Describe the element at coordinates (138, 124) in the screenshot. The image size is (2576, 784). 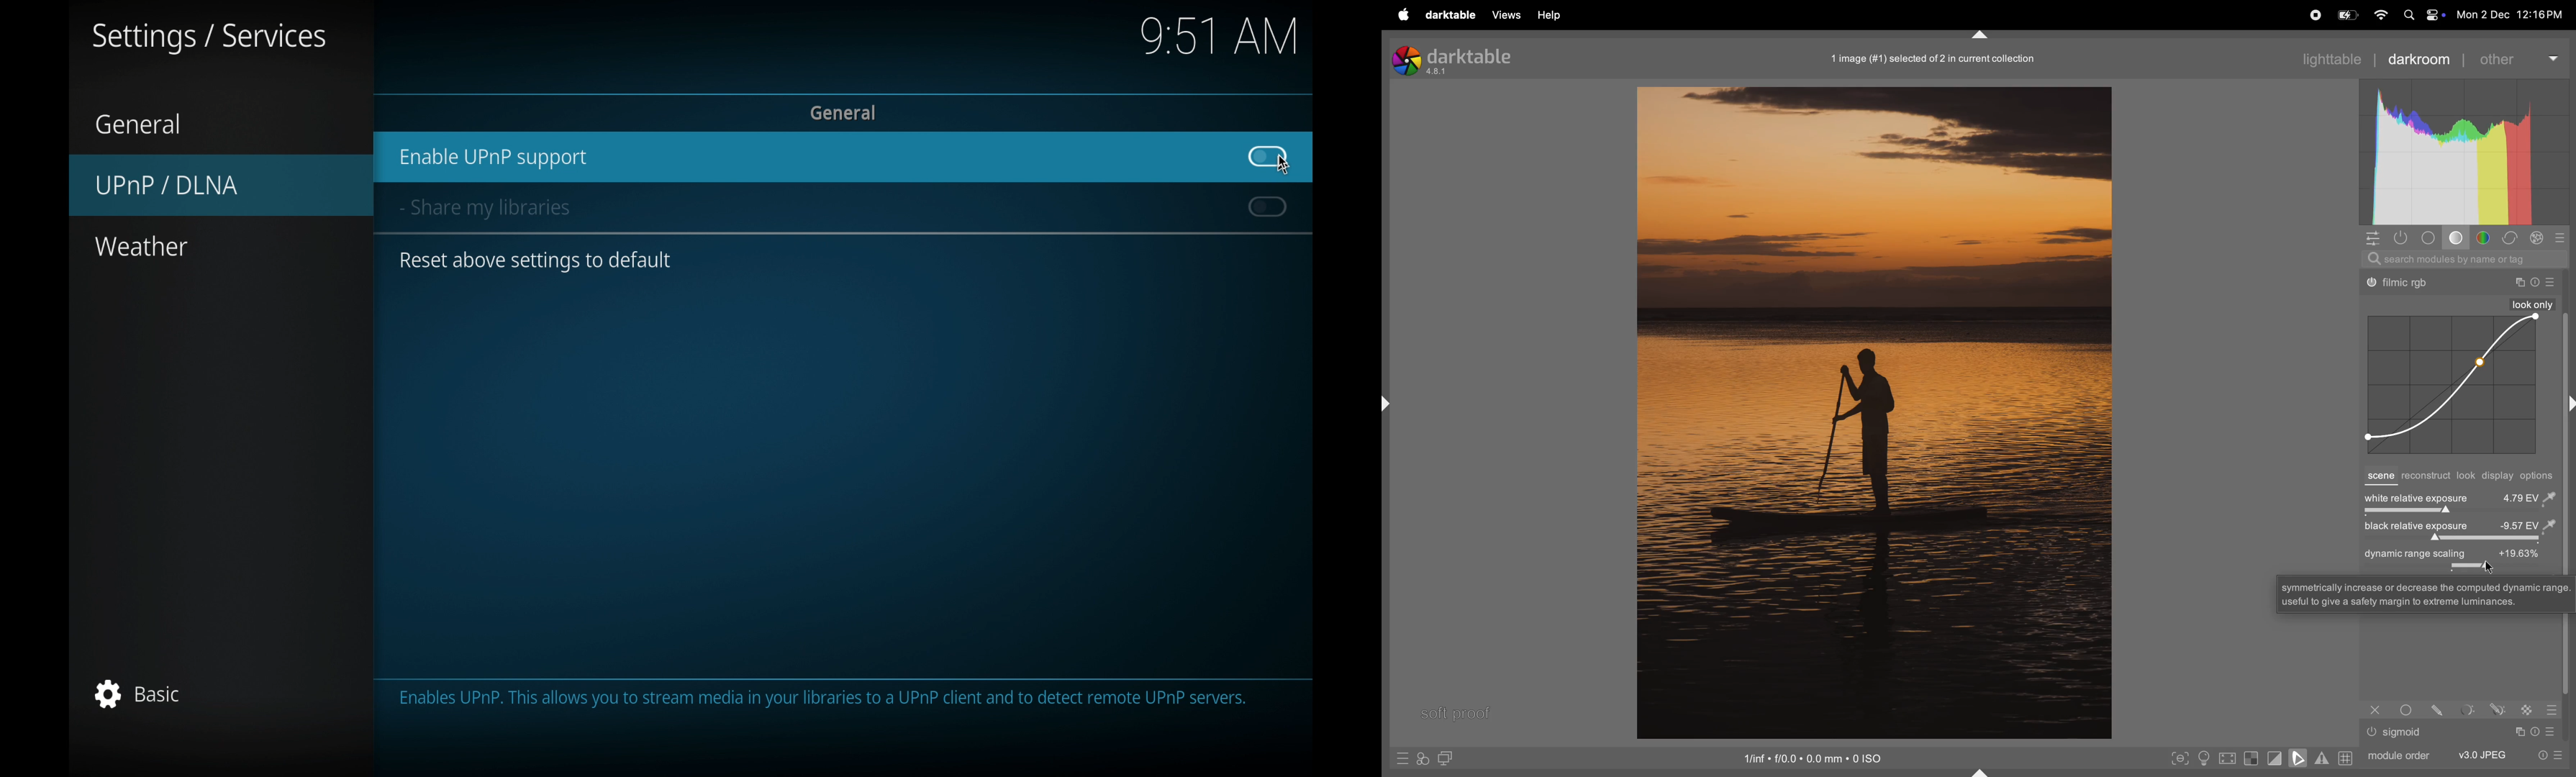
I see `general` at that location.